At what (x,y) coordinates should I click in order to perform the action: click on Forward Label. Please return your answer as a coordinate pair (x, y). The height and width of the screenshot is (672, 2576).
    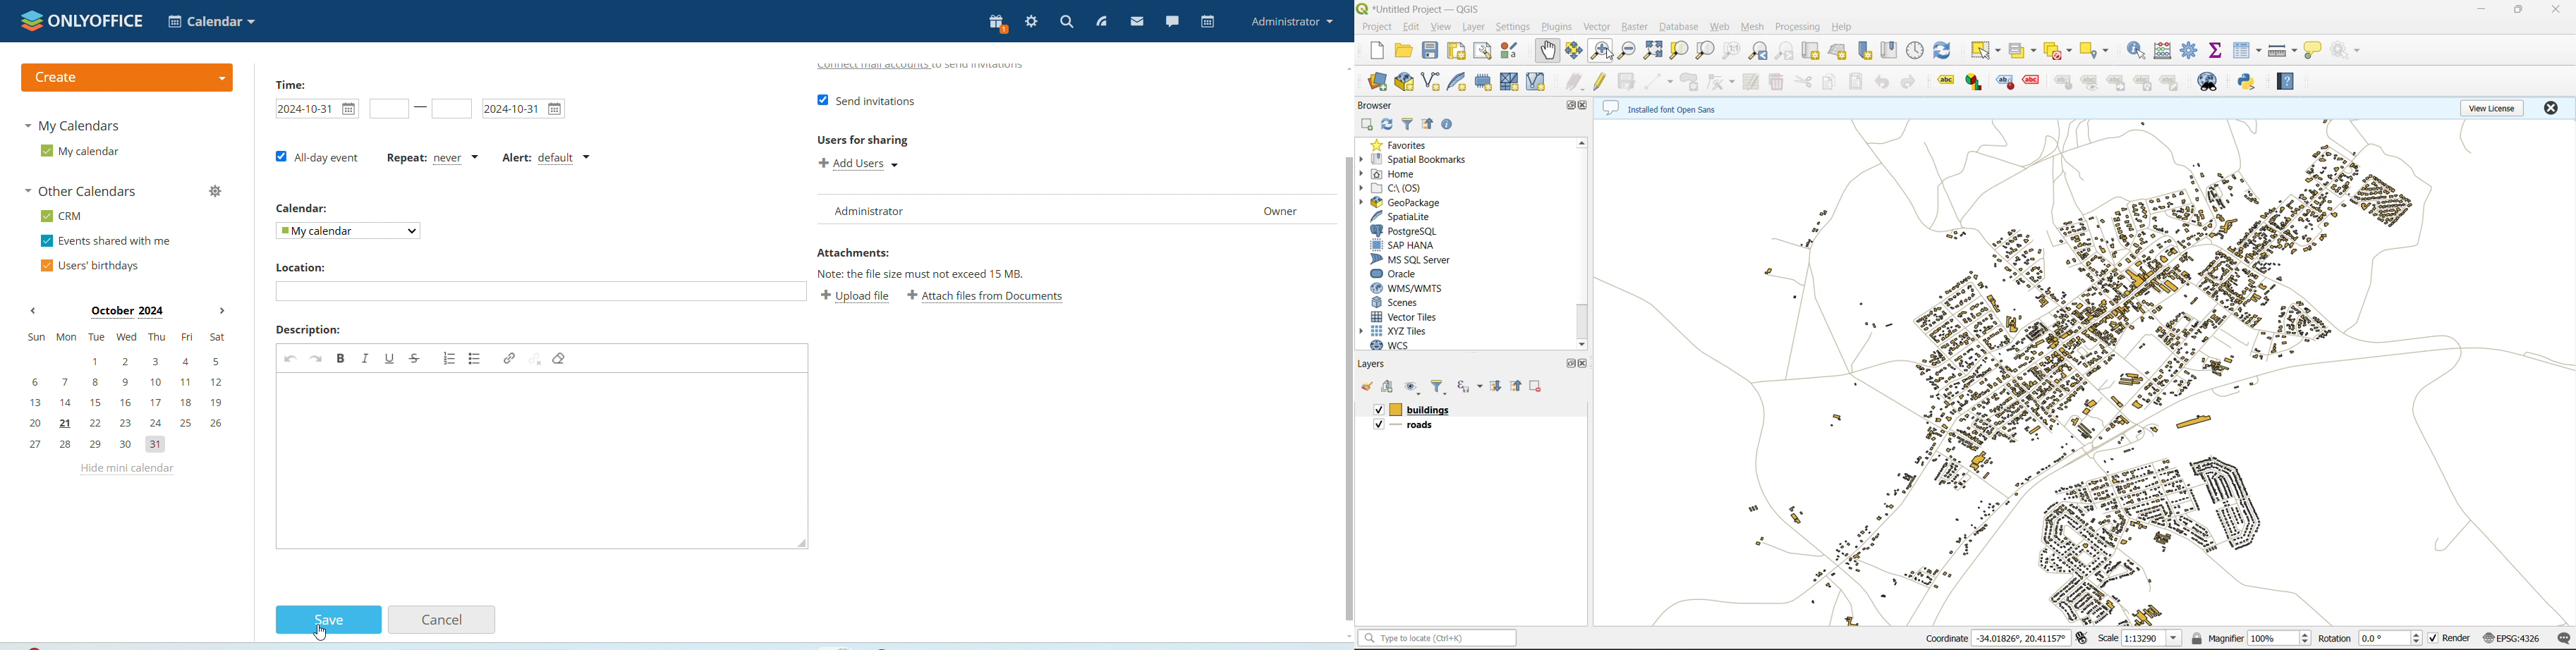
    Looking at the image, I should click on (2117, 83).